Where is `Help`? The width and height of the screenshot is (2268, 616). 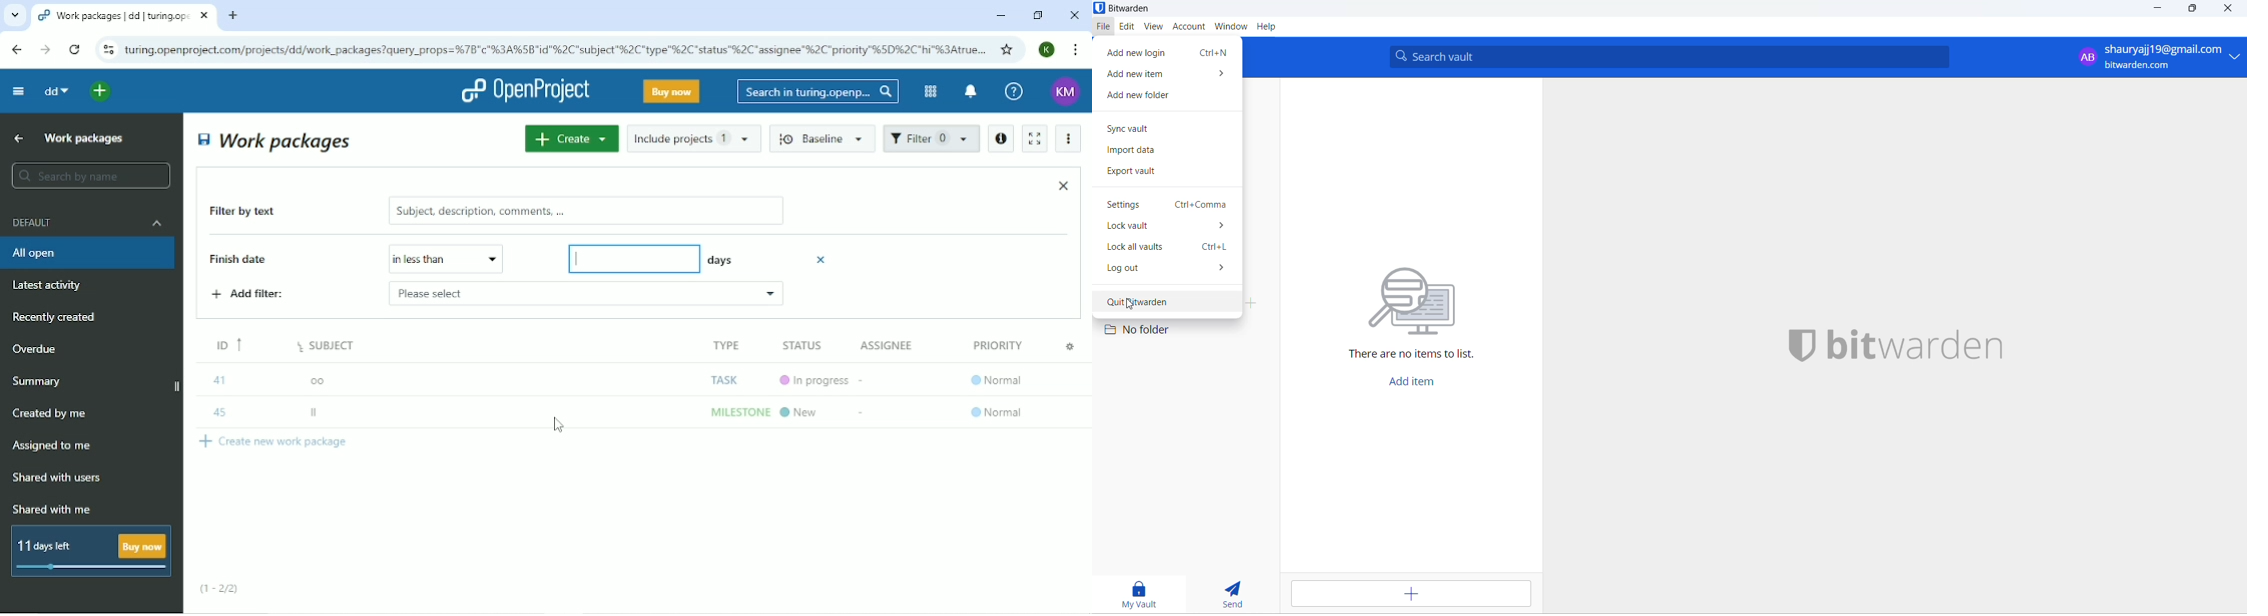
Help is located at coordinates (1014, 92).